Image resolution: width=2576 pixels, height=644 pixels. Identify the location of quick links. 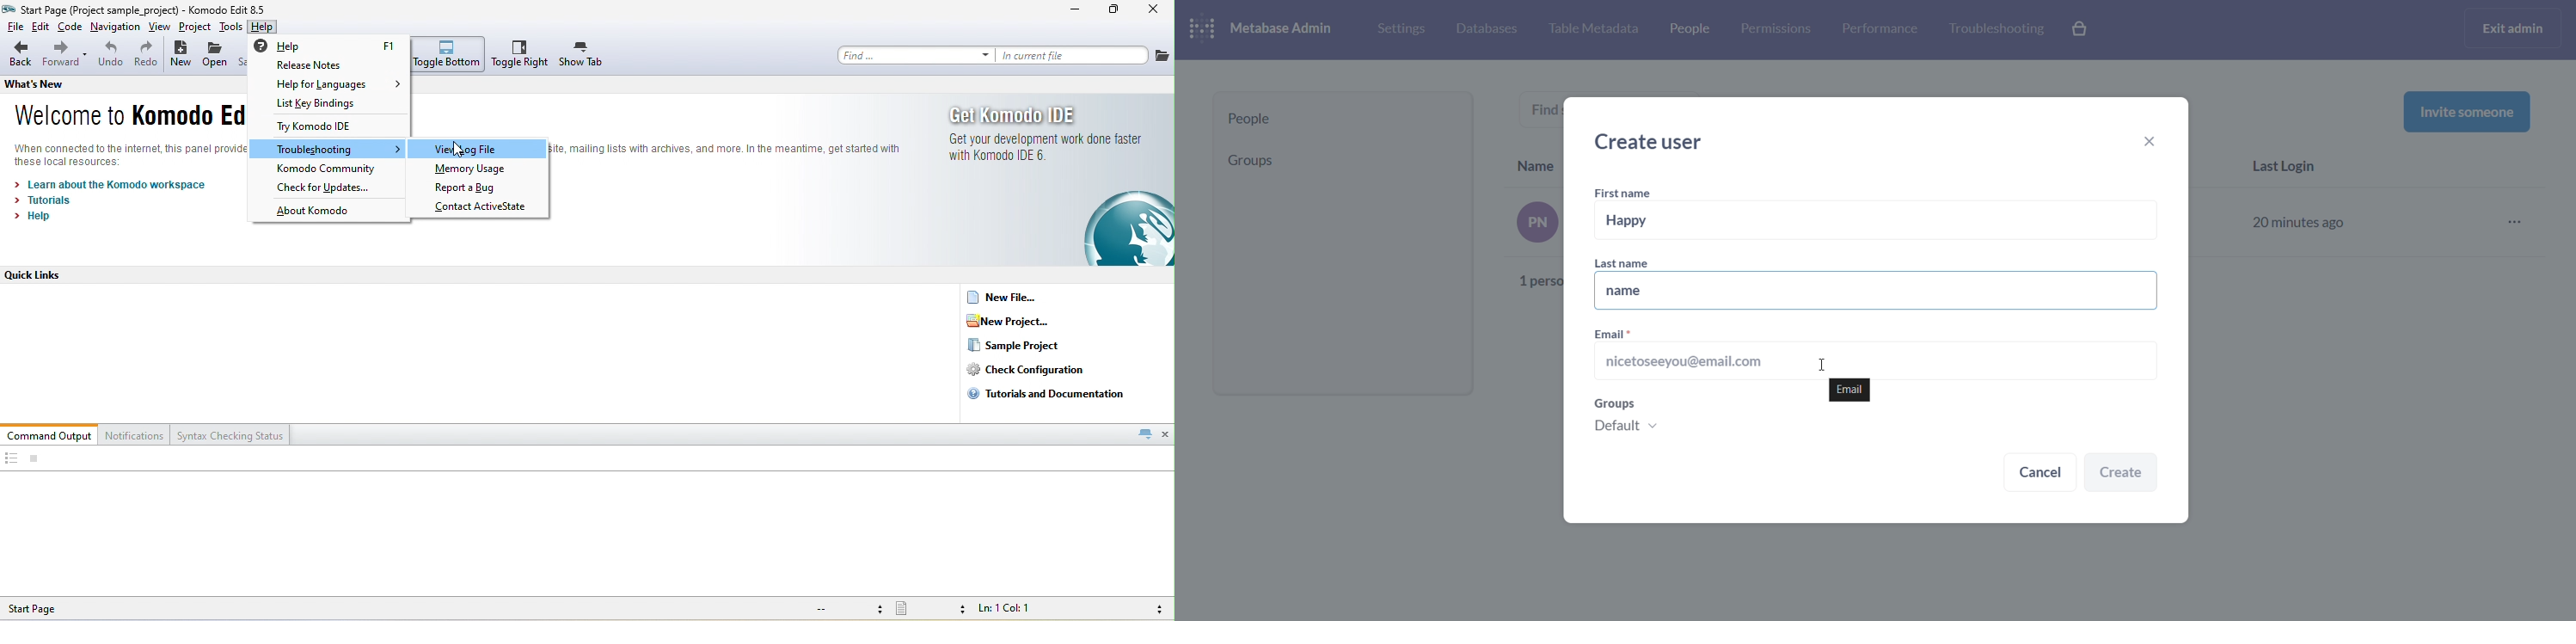
(42, 275).